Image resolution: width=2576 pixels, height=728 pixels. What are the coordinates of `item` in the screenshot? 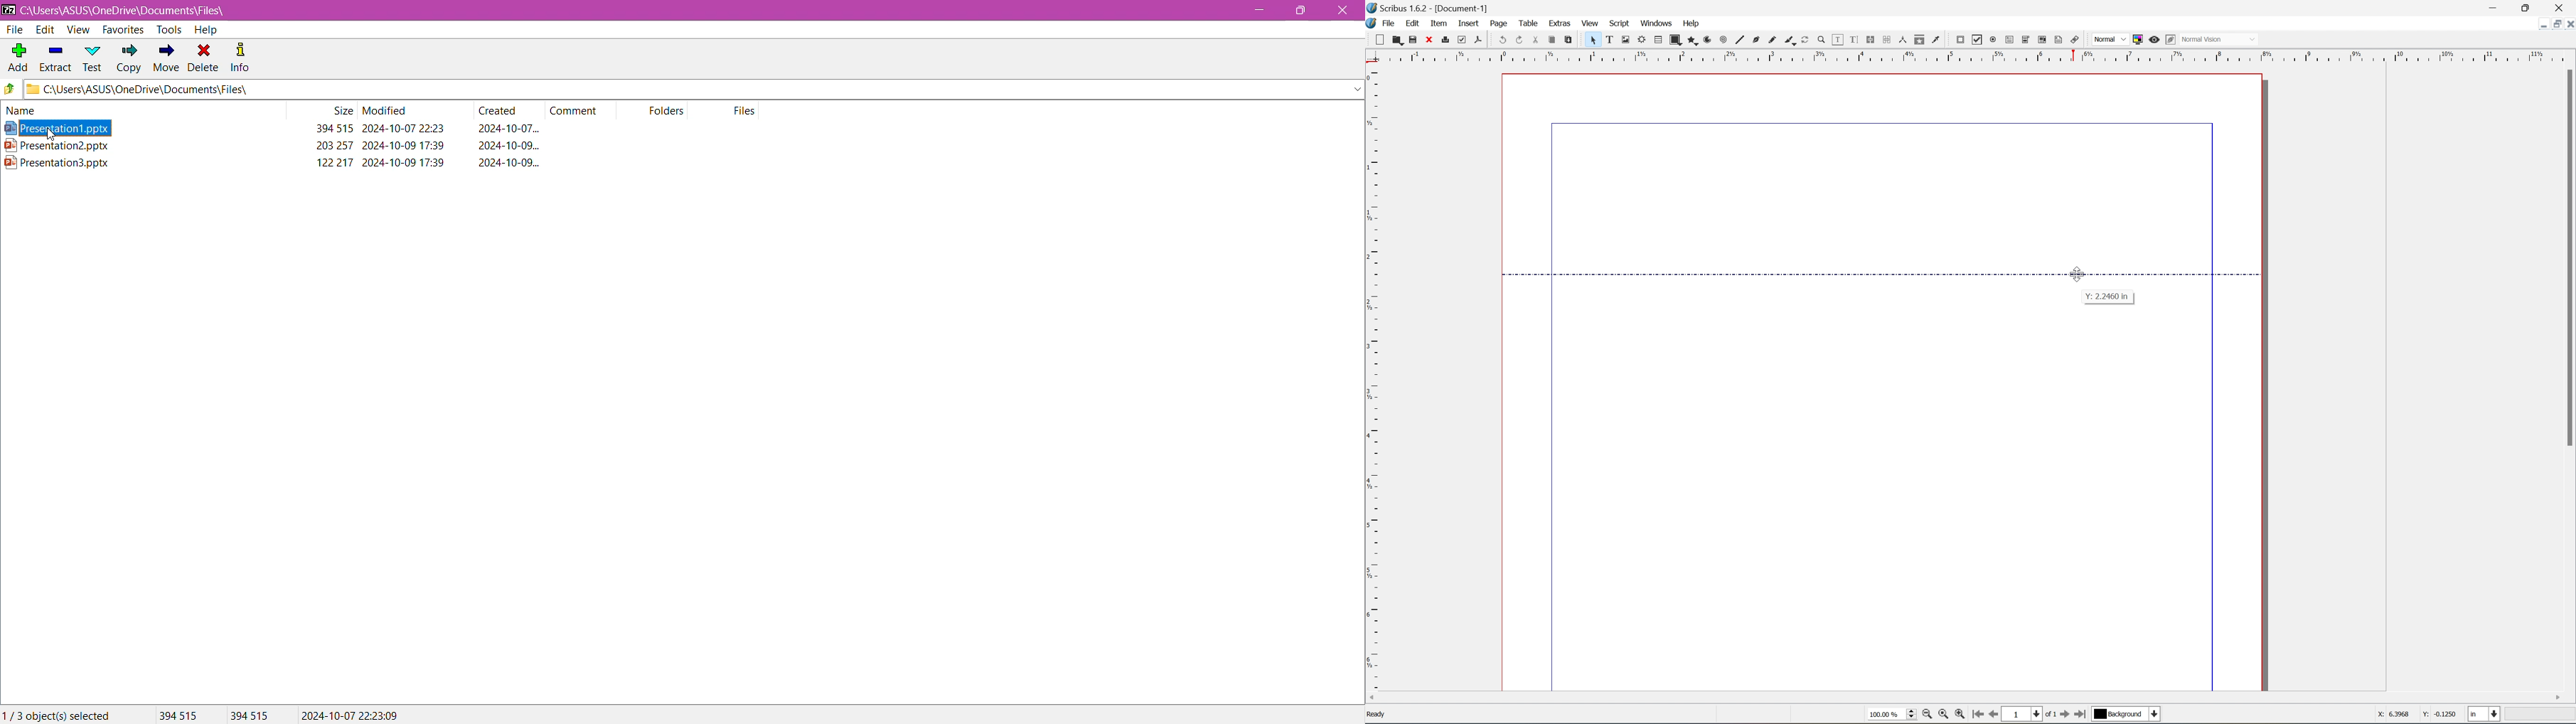 It's located at (1438, 22).